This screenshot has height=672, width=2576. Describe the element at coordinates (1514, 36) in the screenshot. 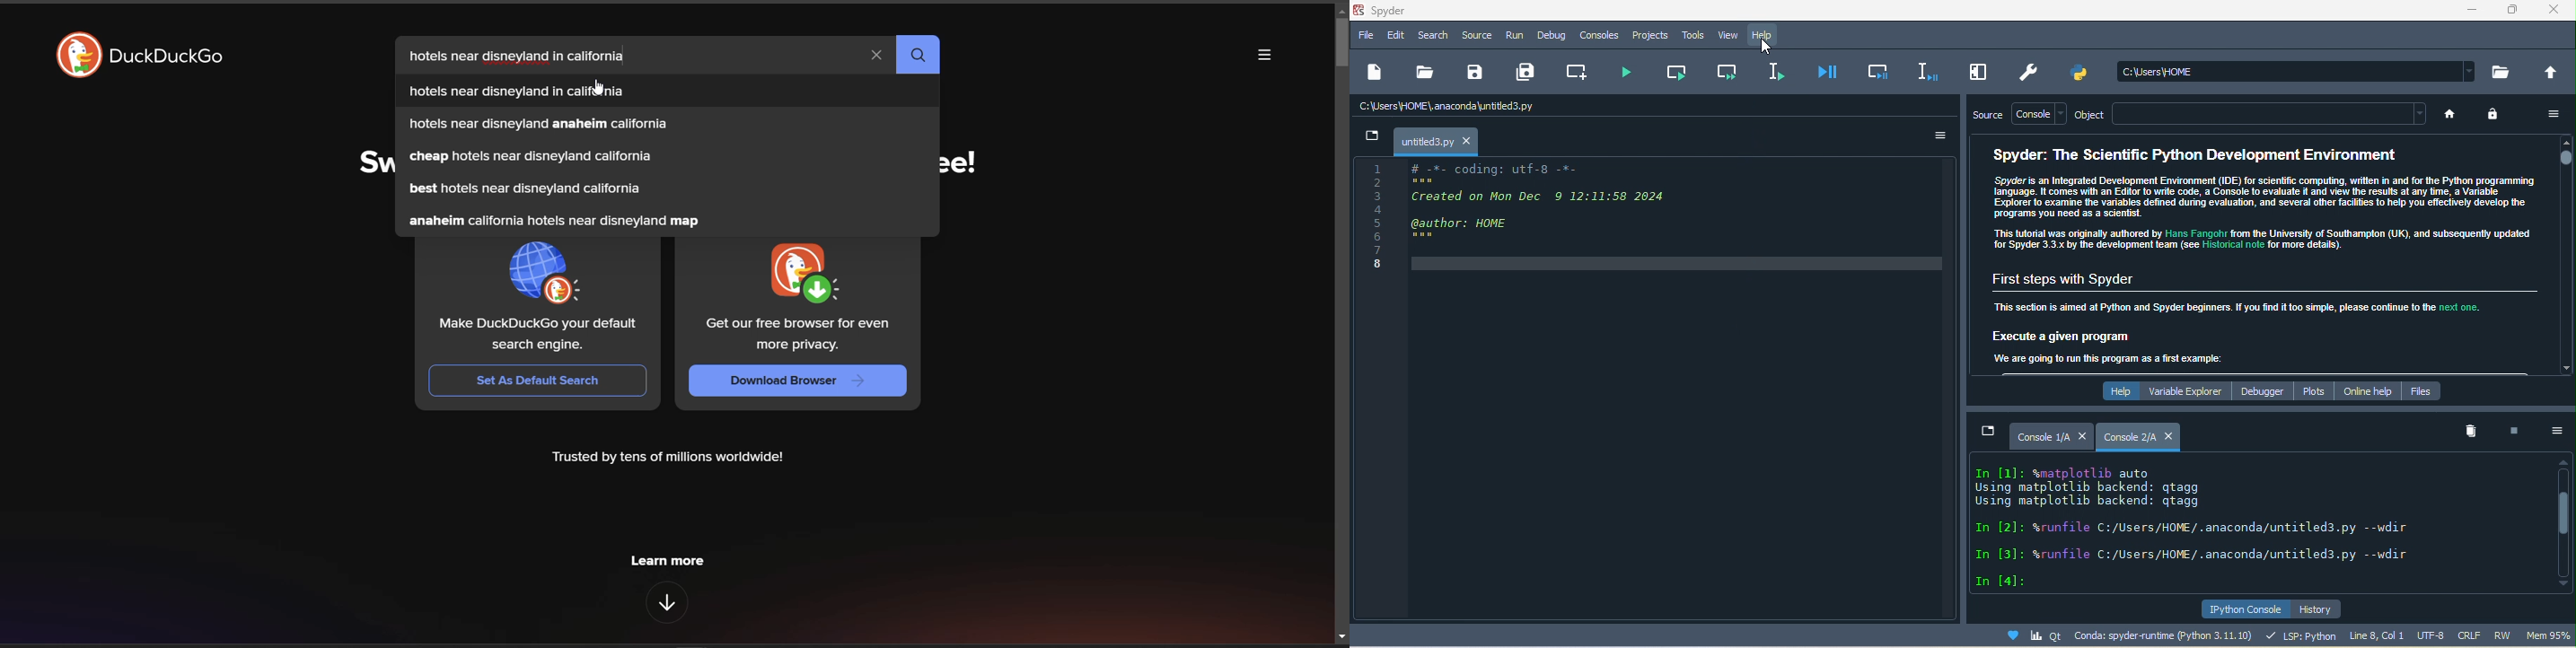

I see `run` at that location.